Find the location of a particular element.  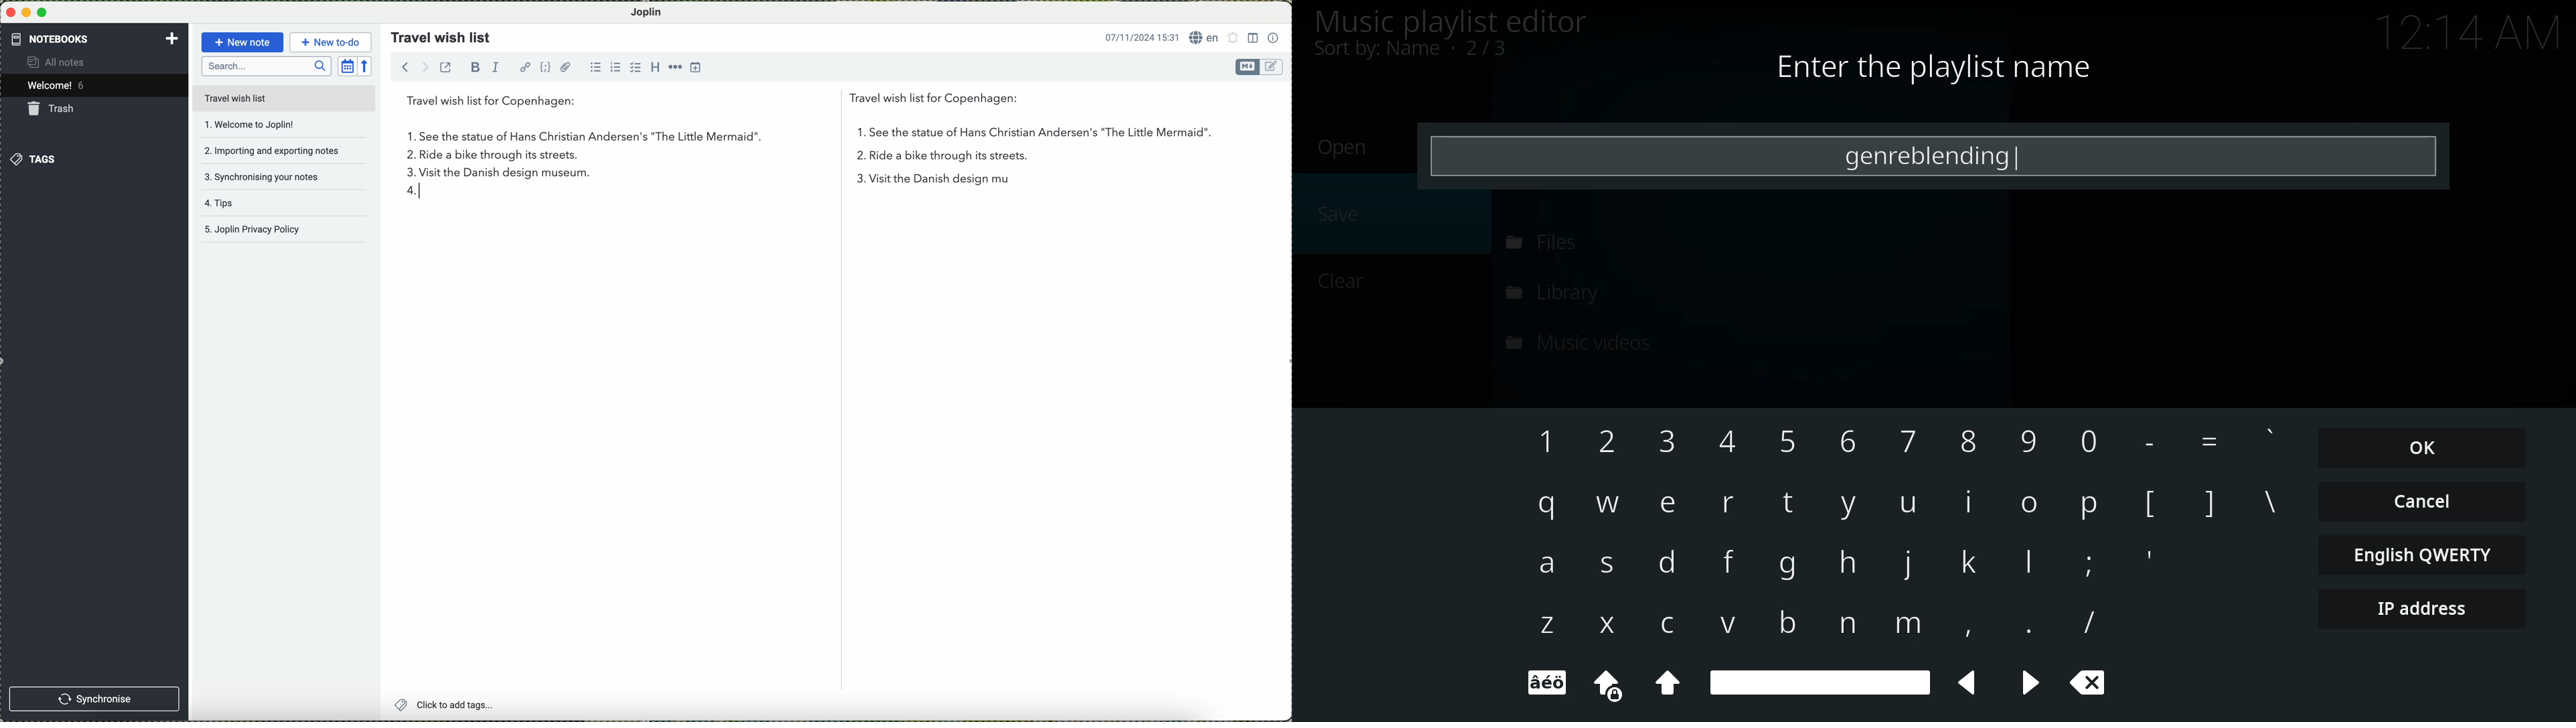

note properties is located at coordinates (1274, 37).